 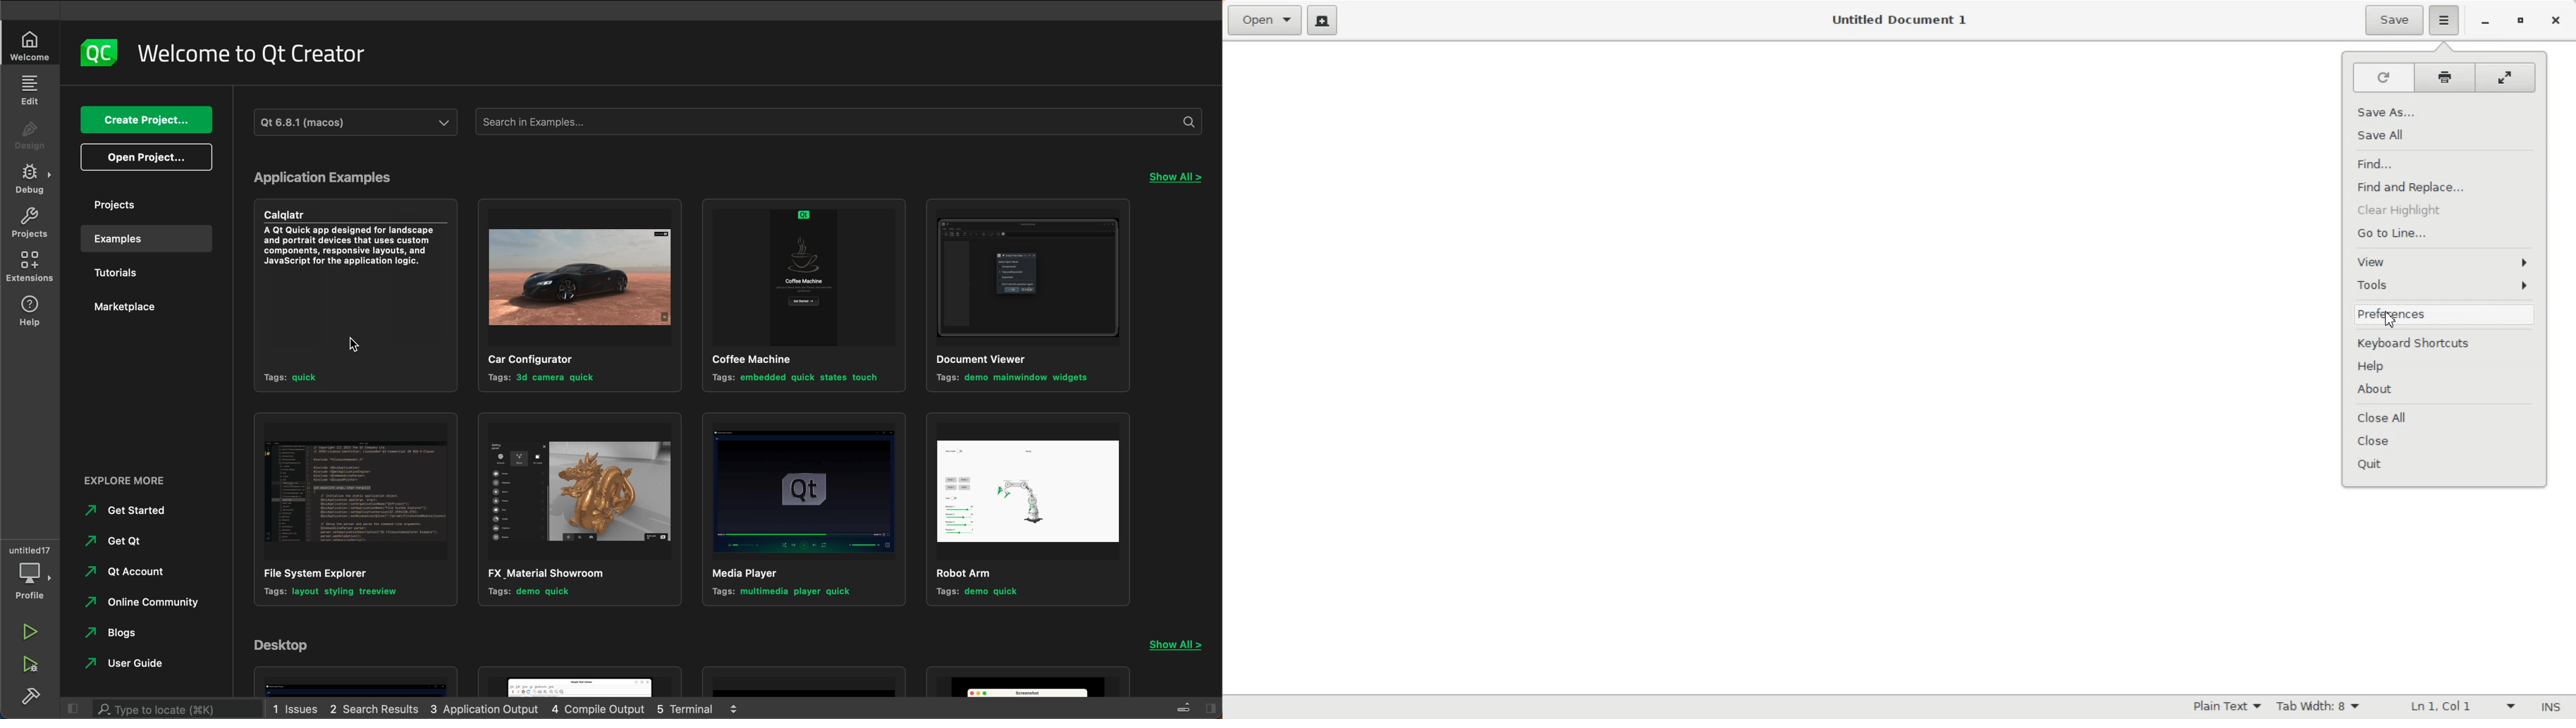 I want to click on Help, so click(x=2446, y=367).